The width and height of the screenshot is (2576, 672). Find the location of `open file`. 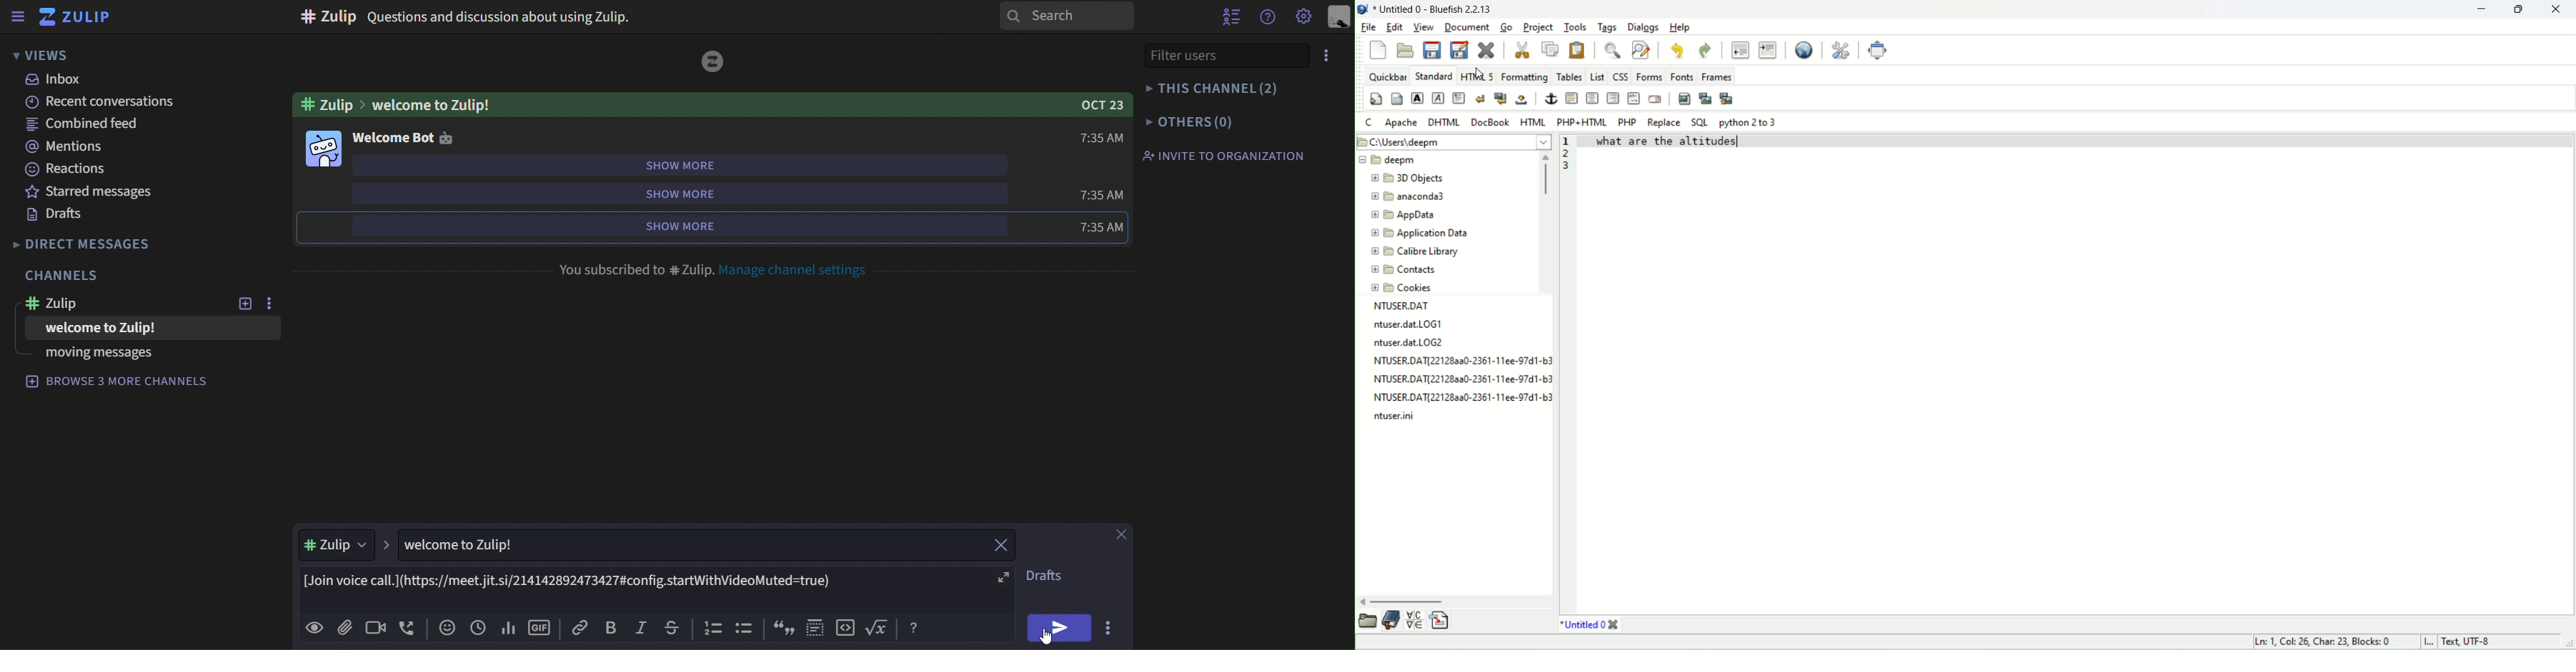

open file is located at coordinates (1406, 50).